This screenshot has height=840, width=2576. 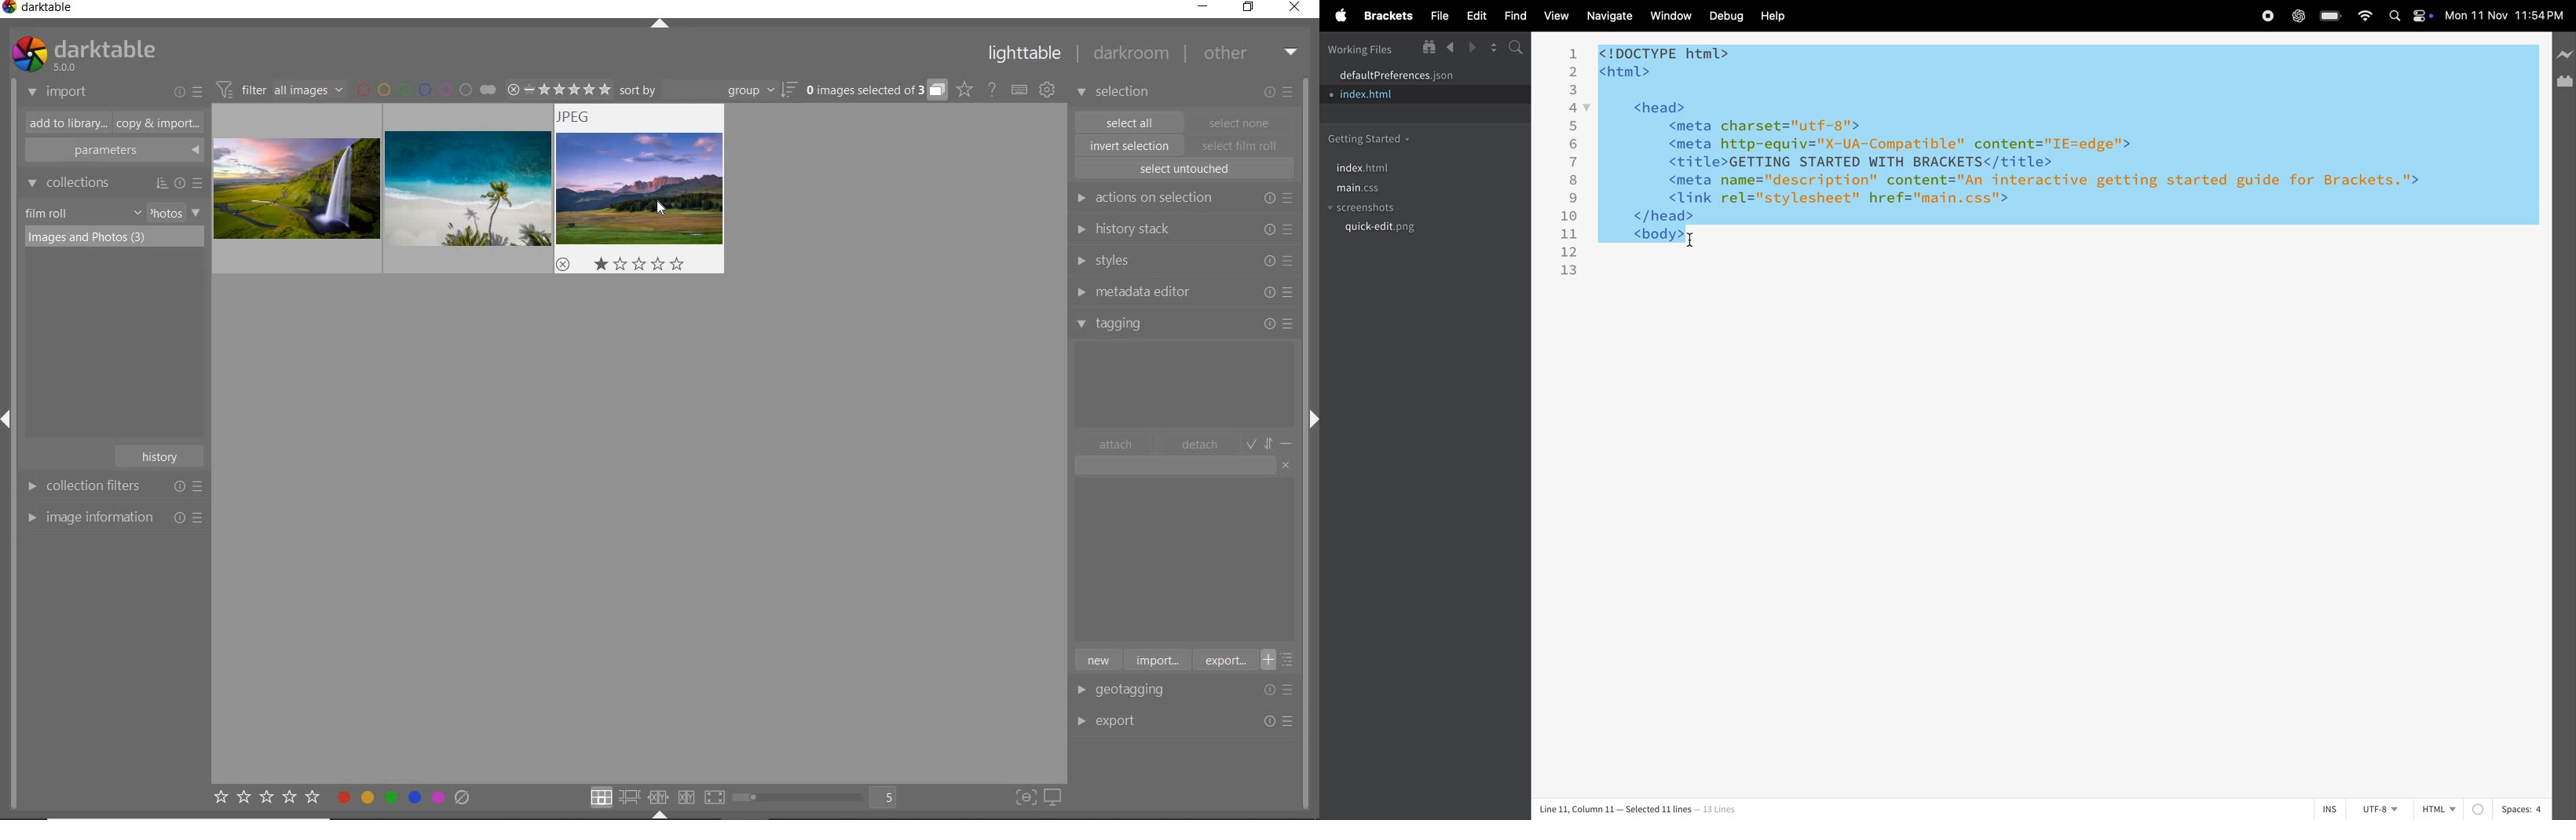 What do you see at coordinates (1774, 16) in the screenshot?
I see `help` at bounding box center [1774, 16].